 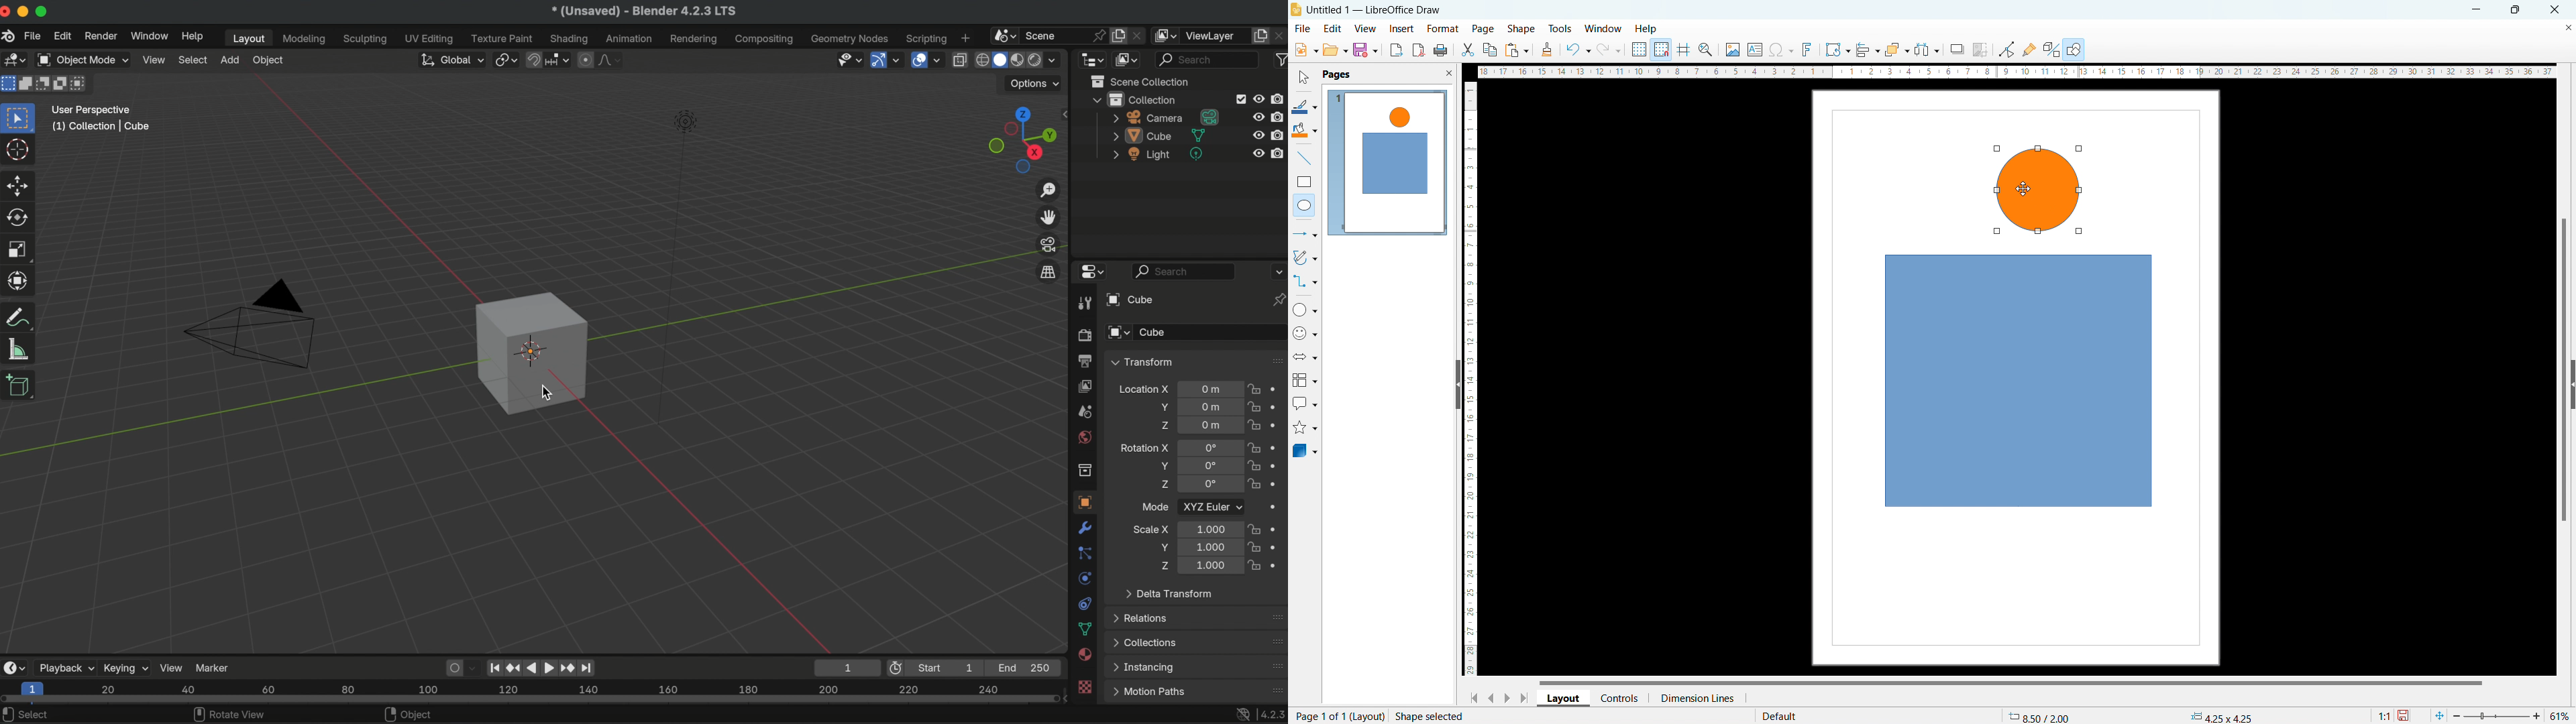 What do you see at coordinates (1561, 28) in the screenshot?
I see `tools` at bounding box center [1561, 28].